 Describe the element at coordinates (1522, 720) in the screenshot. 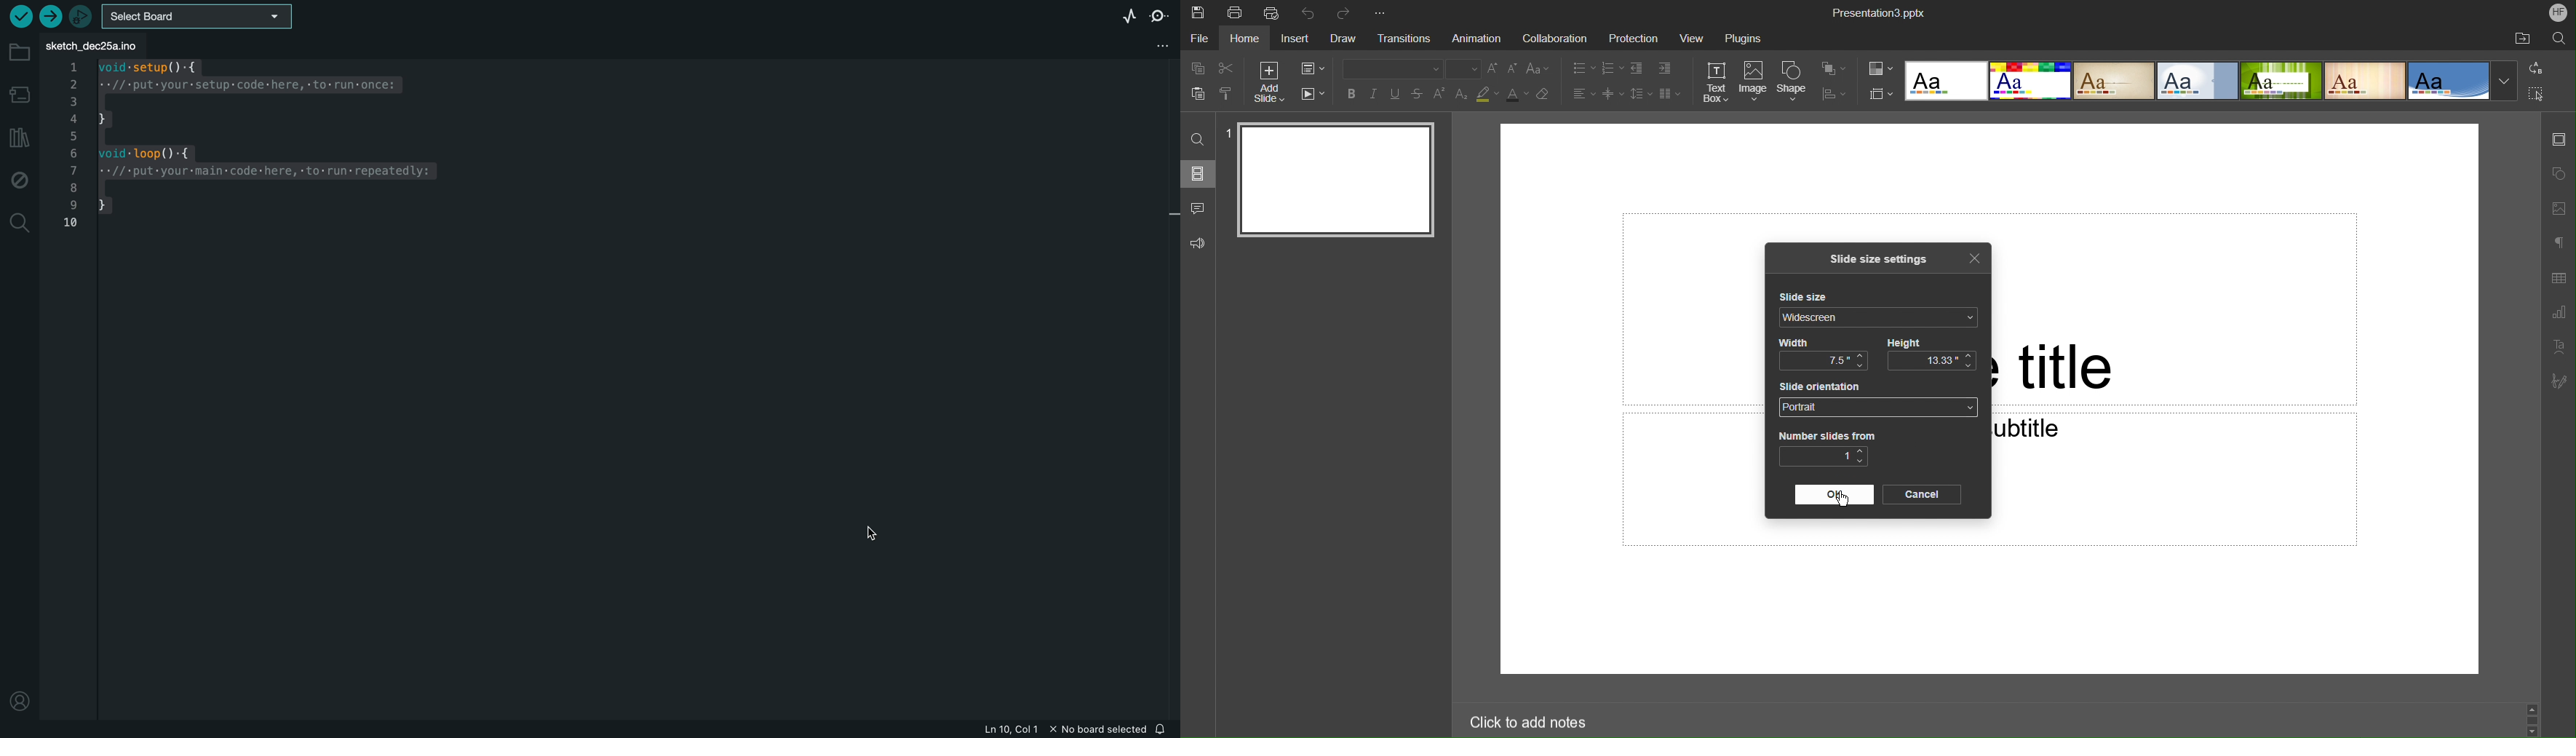

I see `Click to add notes` at that location.